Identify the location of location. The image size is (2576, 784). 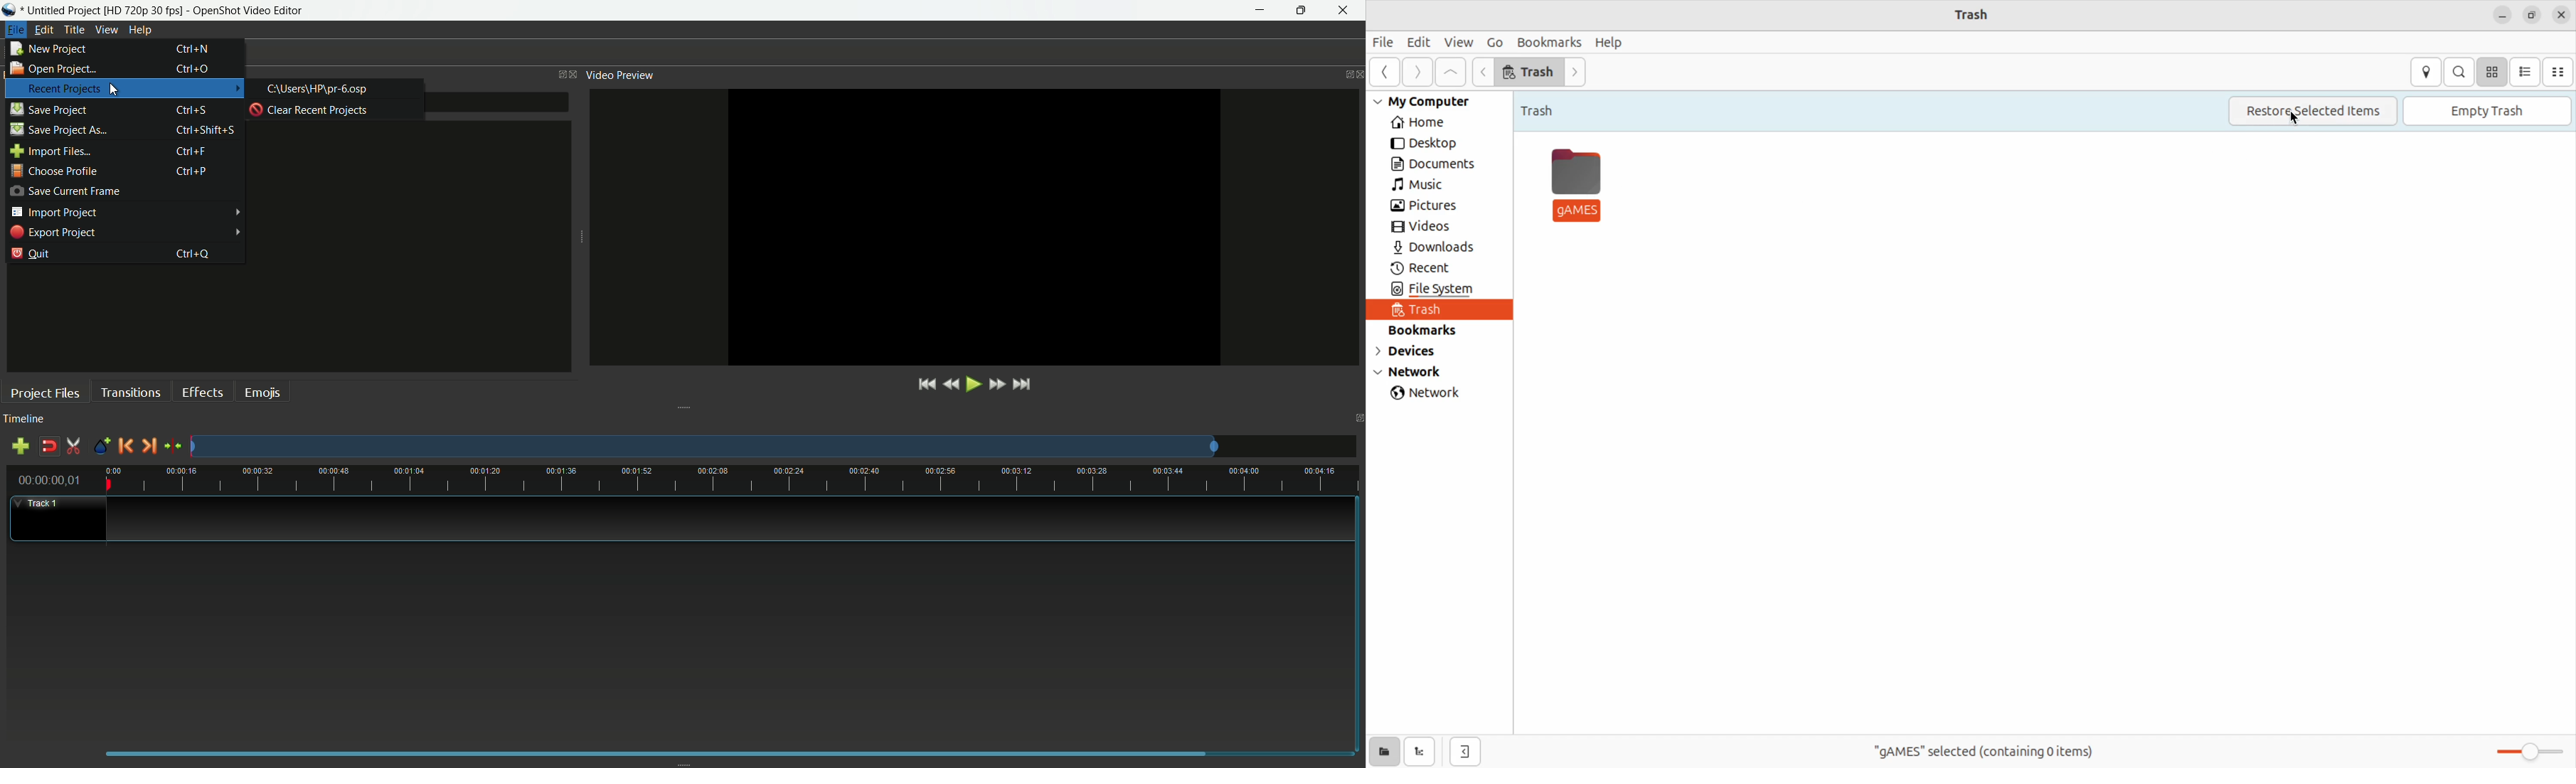
(2425, 72).